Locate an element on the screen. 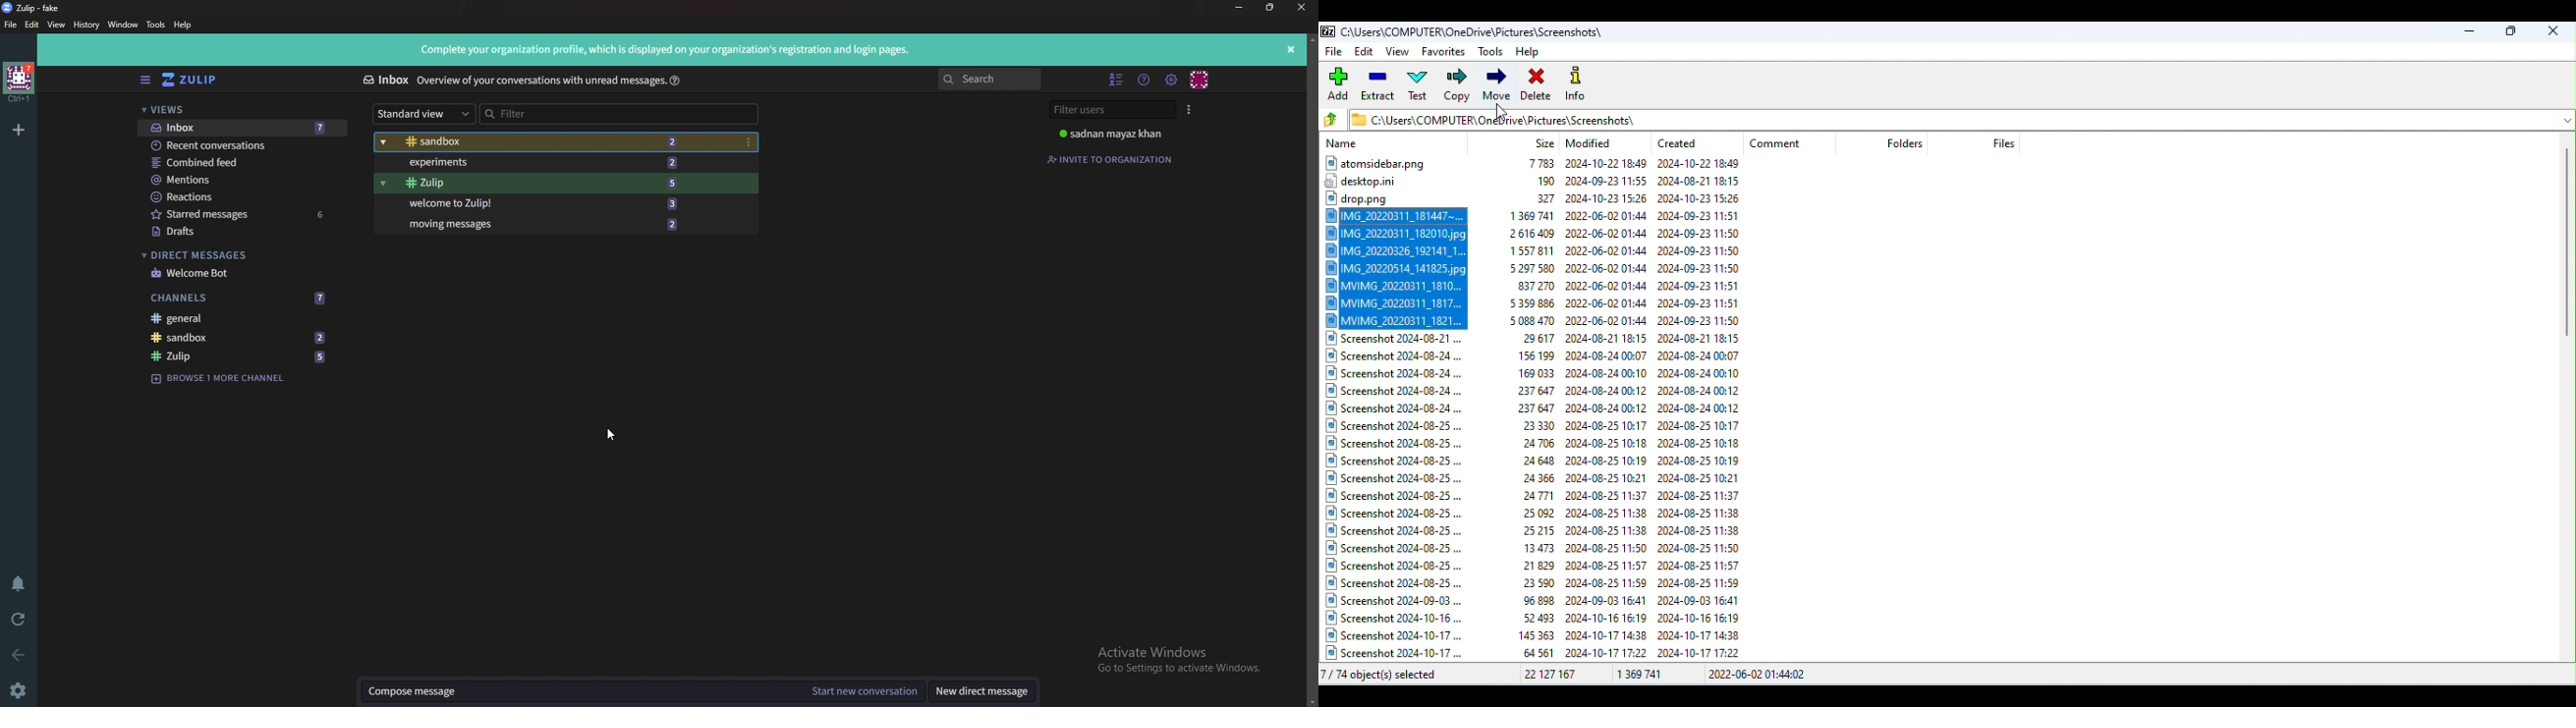  Personal menu is located at coordinates (1199, 79).